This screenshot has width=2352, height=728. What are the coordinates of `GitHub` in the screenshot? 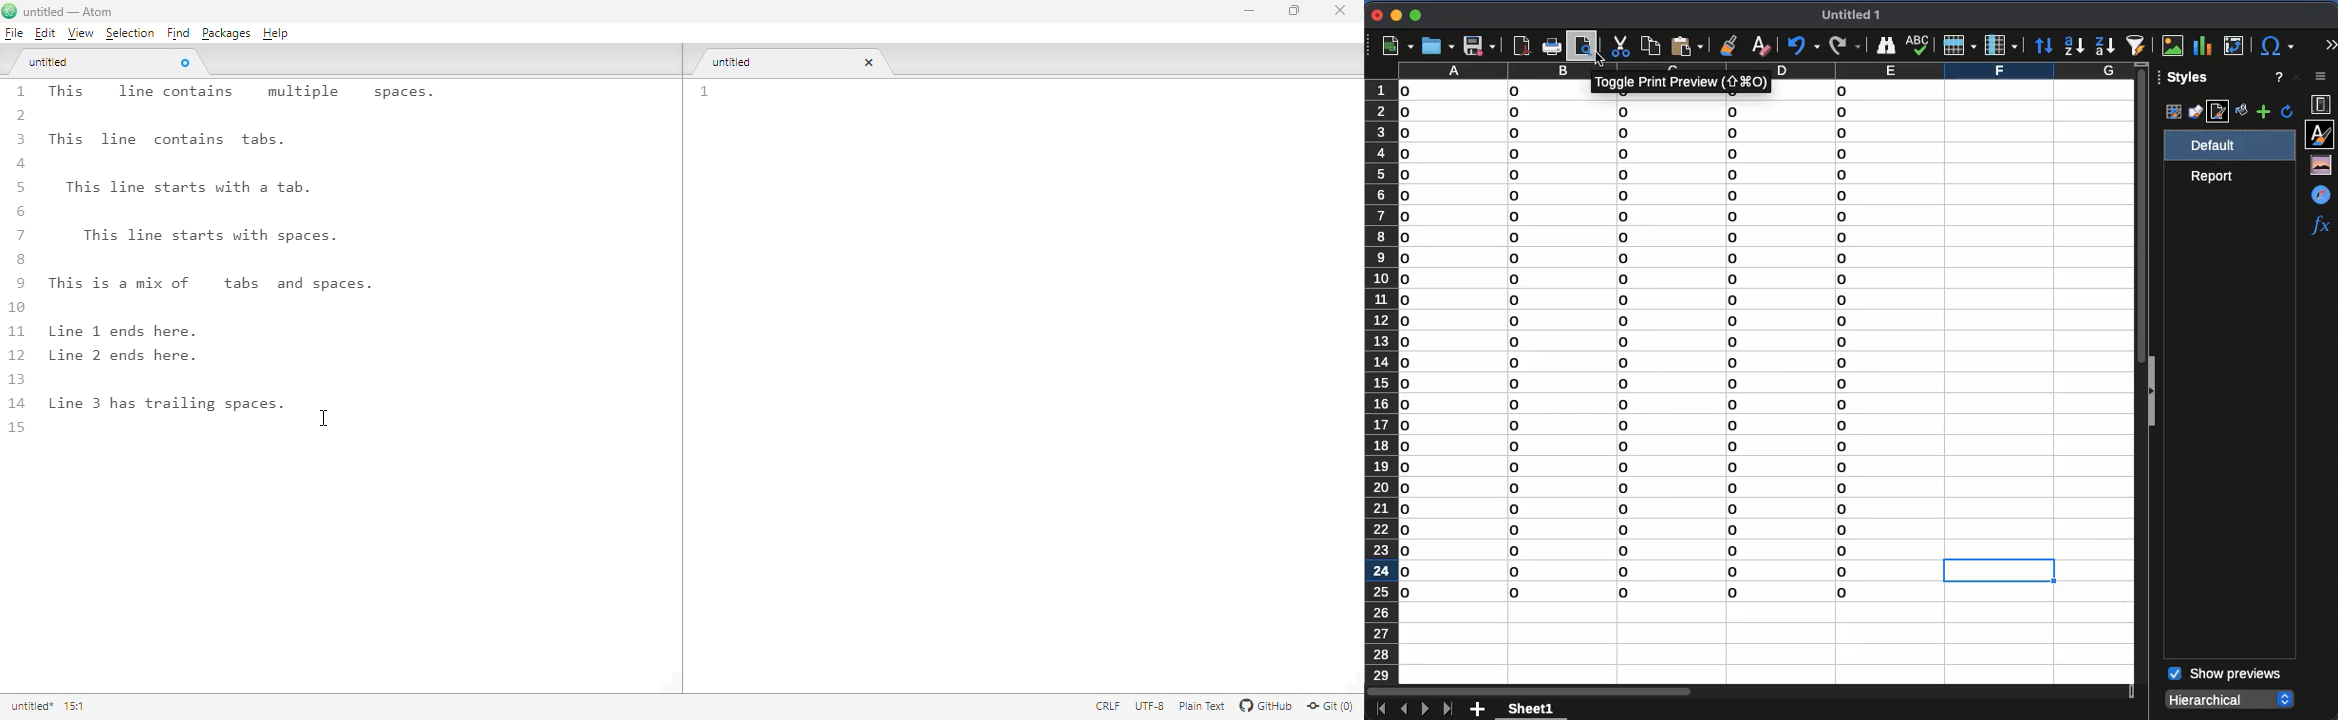 It's located at (1267, 706).